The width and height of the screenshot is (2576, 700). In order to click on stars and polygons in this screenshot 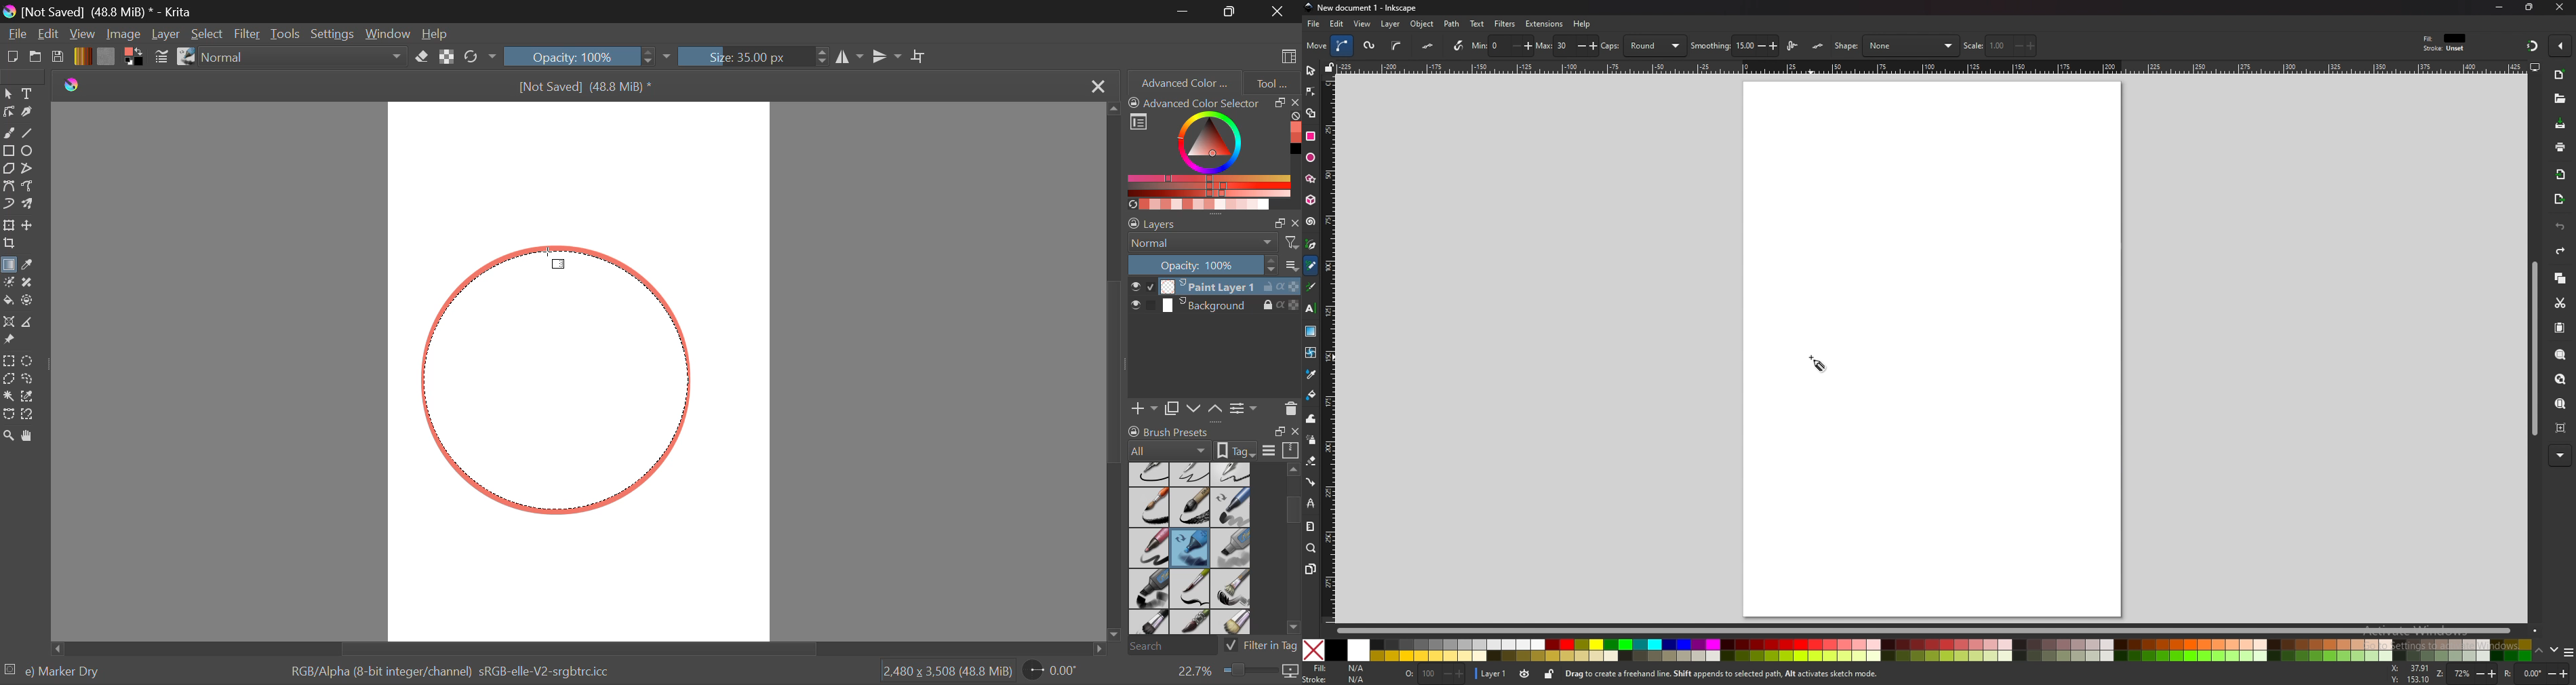, I will do `click(1311, 179)`.